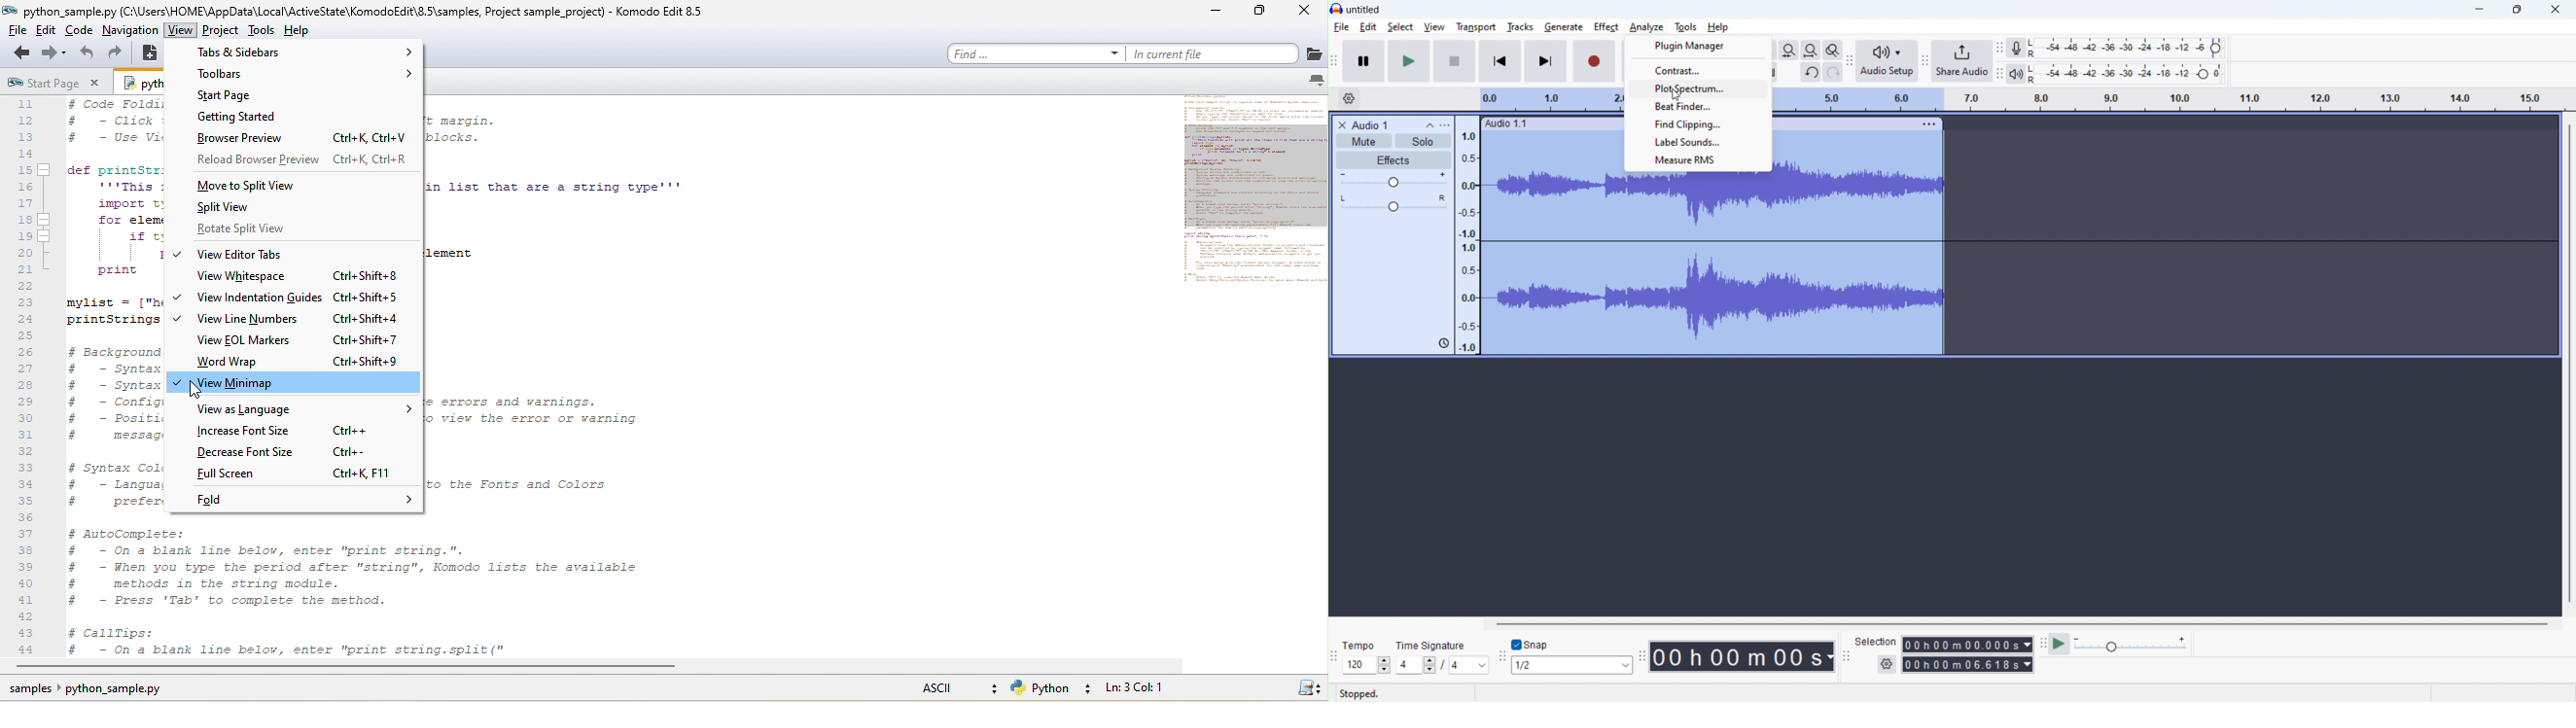  What do you see at coordinates (2131, 644) in the screenshot?
I see `playback speed` at bounding box center [2131, 644].